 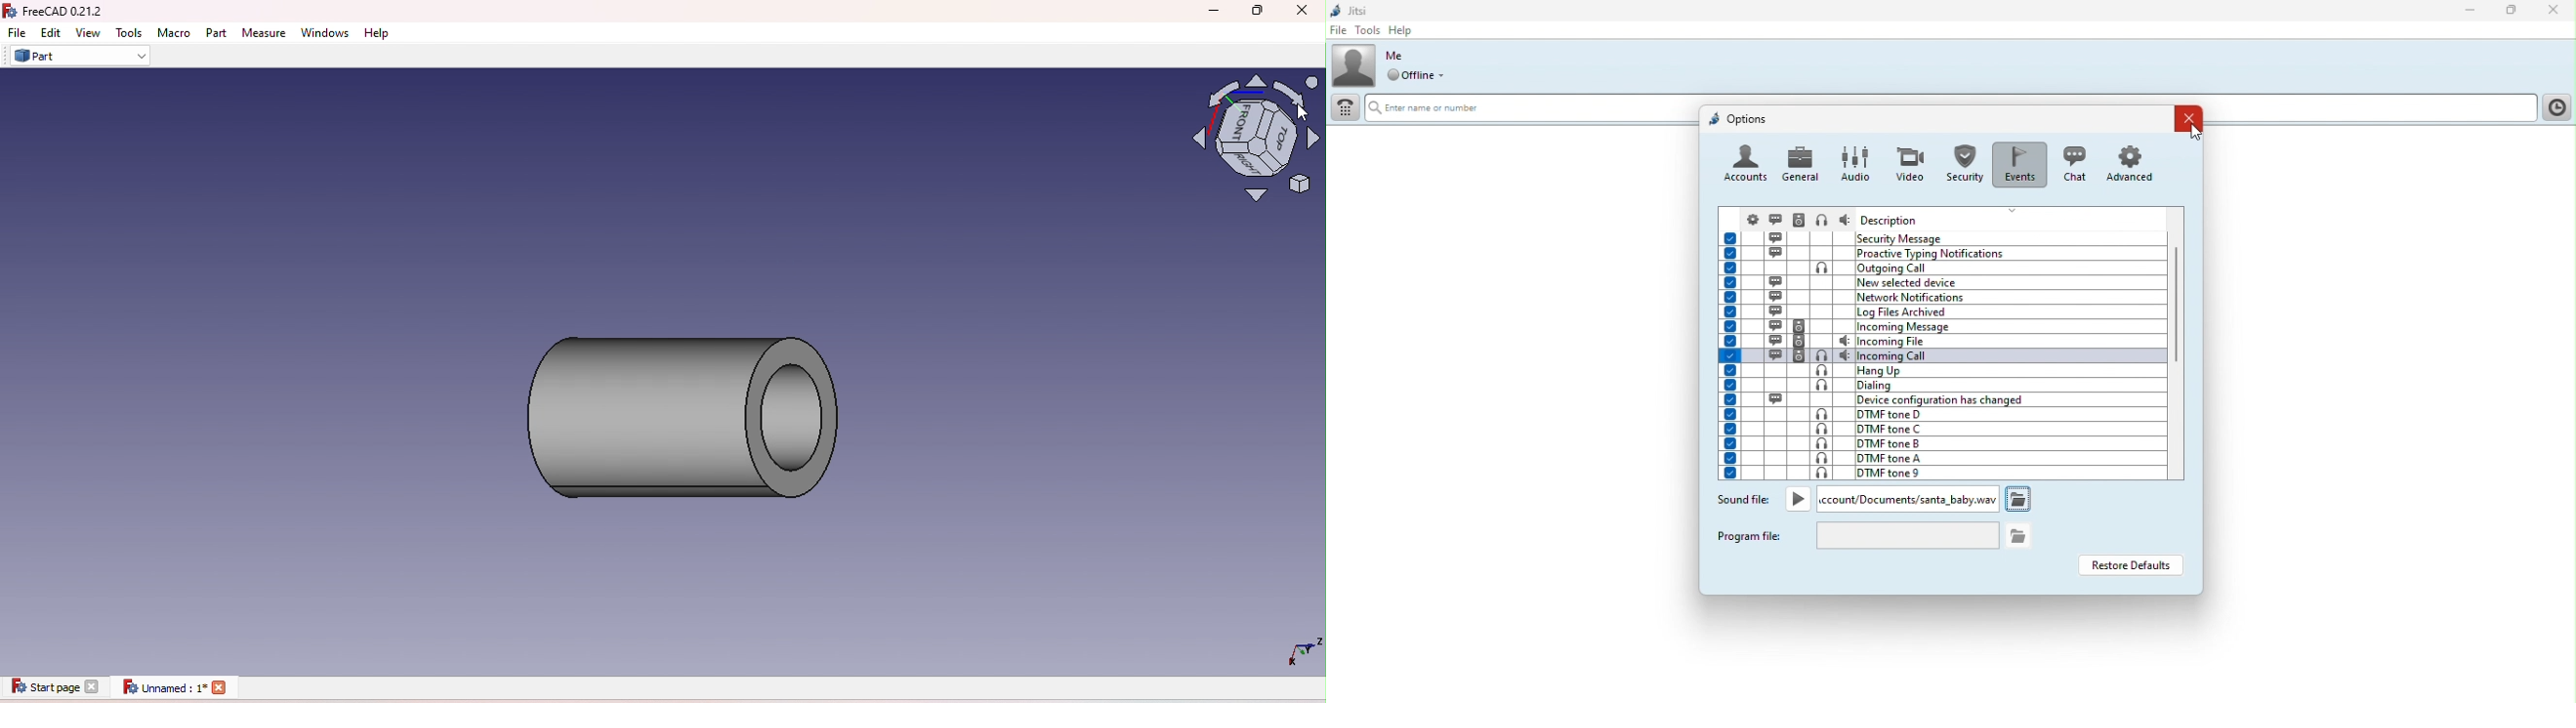 What do you see at coordinates (1752, 535) in the screenshot?
I see `Program file` at bounding box center [1752, 535].